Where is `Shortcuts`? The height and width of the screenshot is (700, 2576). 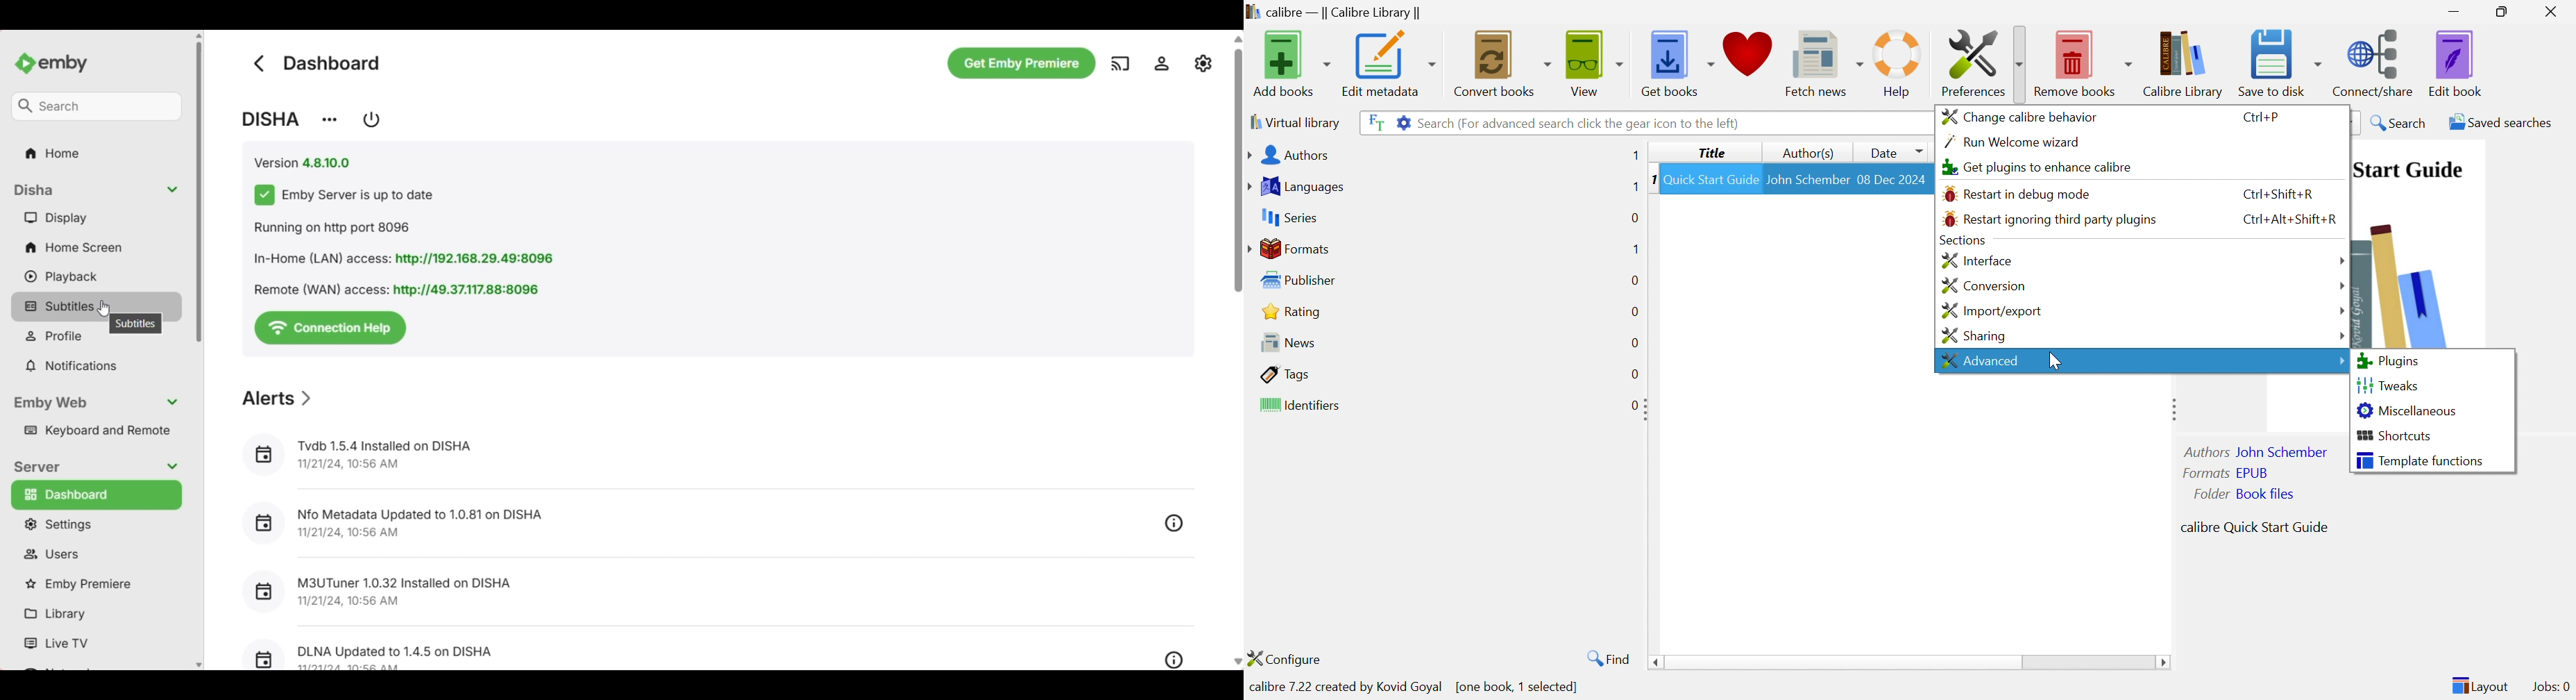
Shortcuts is located at coordinates (2396, 435).